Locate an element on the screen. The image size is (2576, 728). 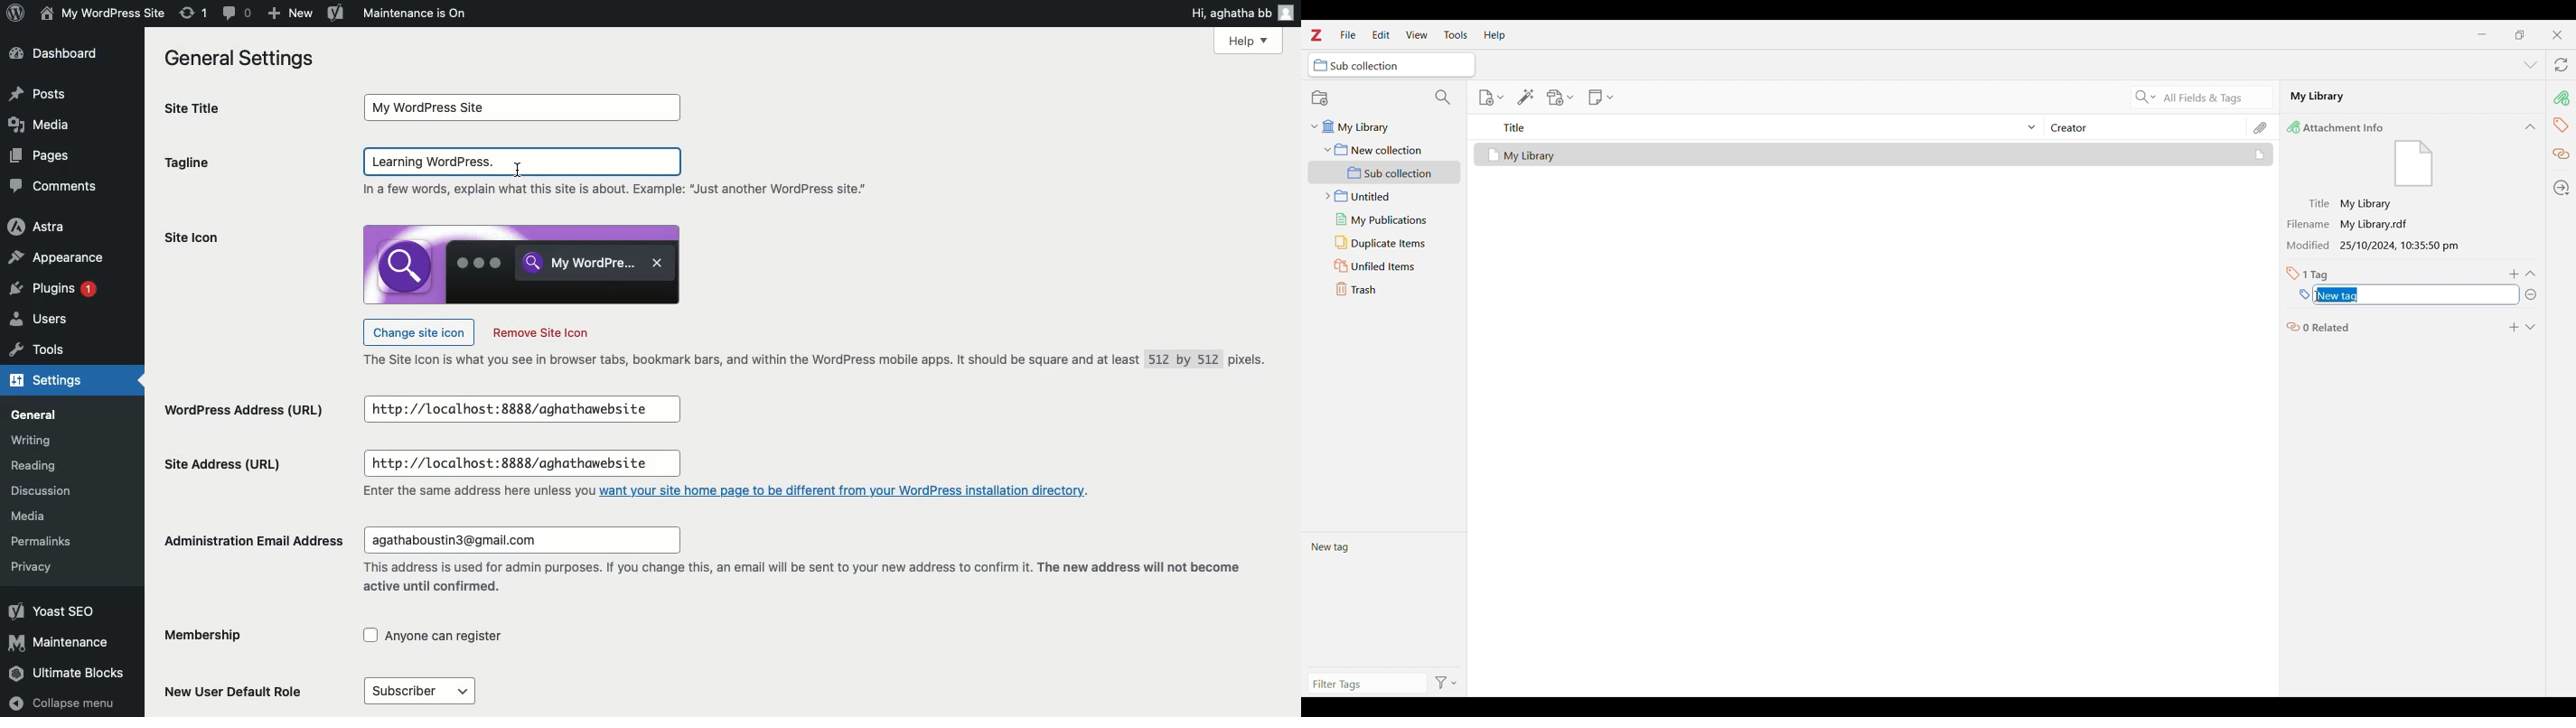
Selected folder is located at coordinates (1391, 65).